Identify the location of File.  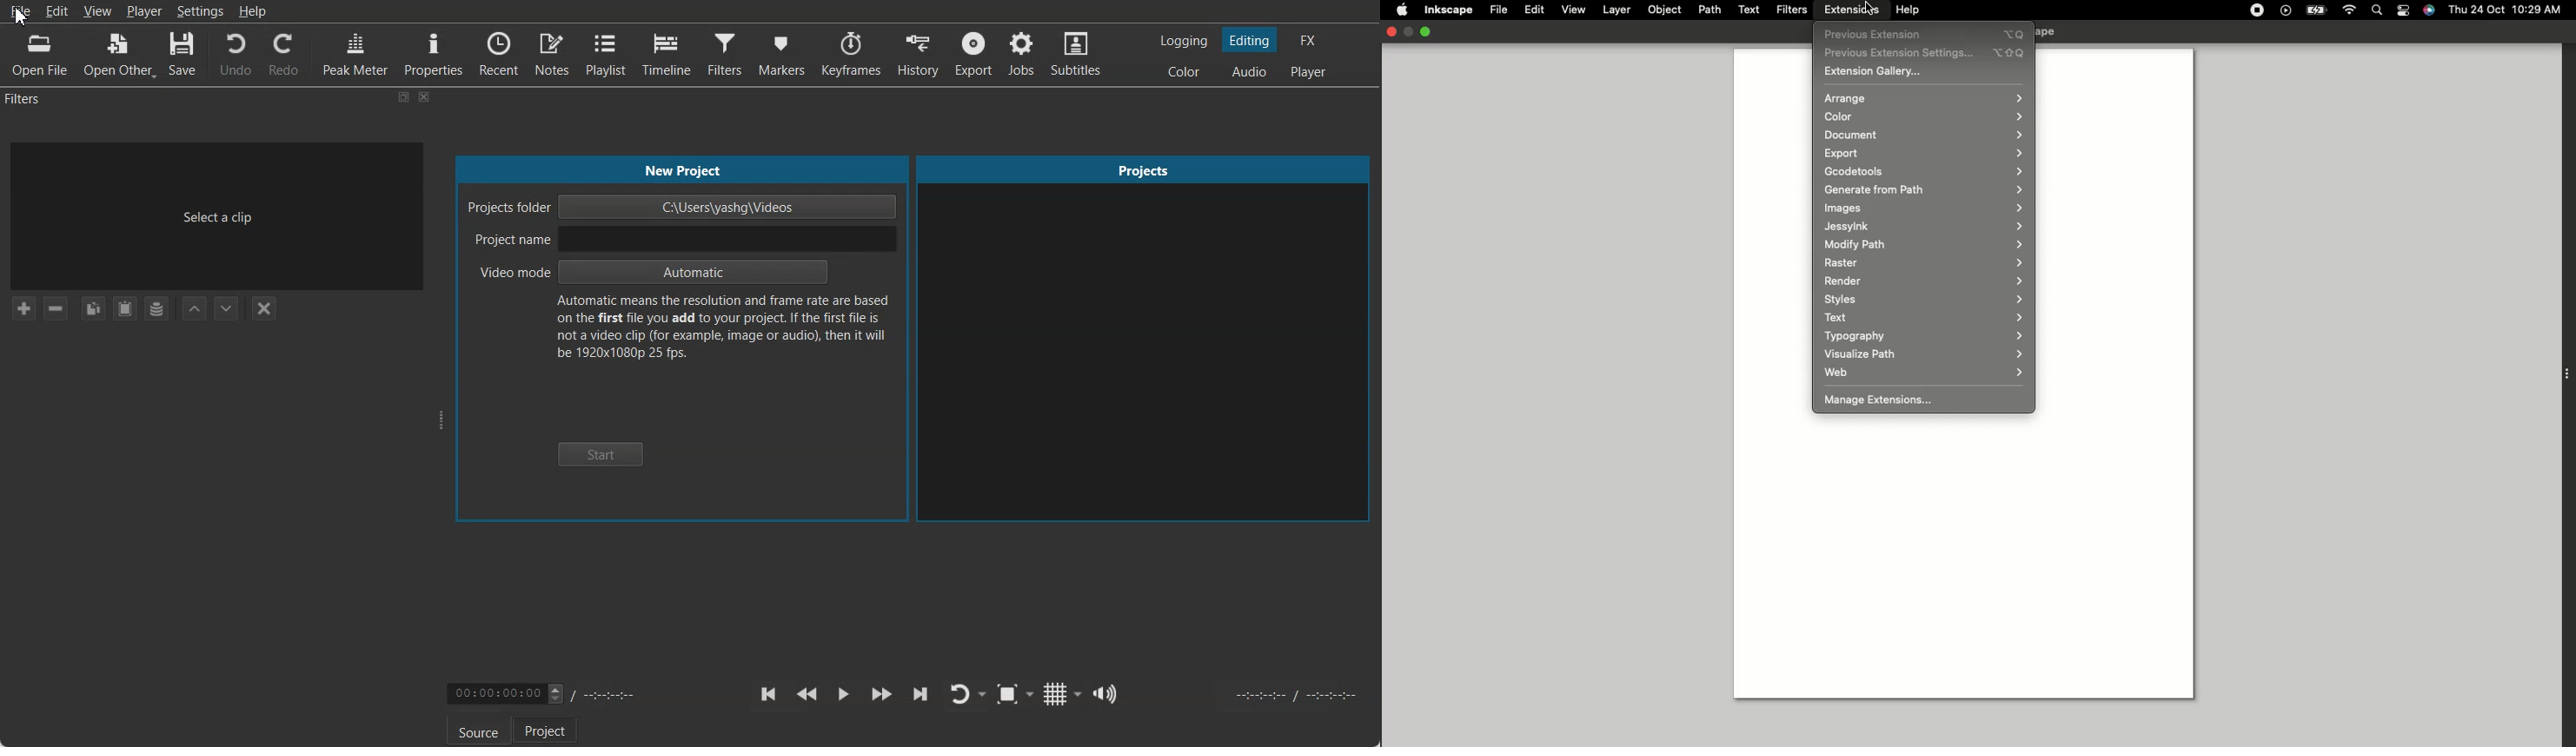
(1501, 10).